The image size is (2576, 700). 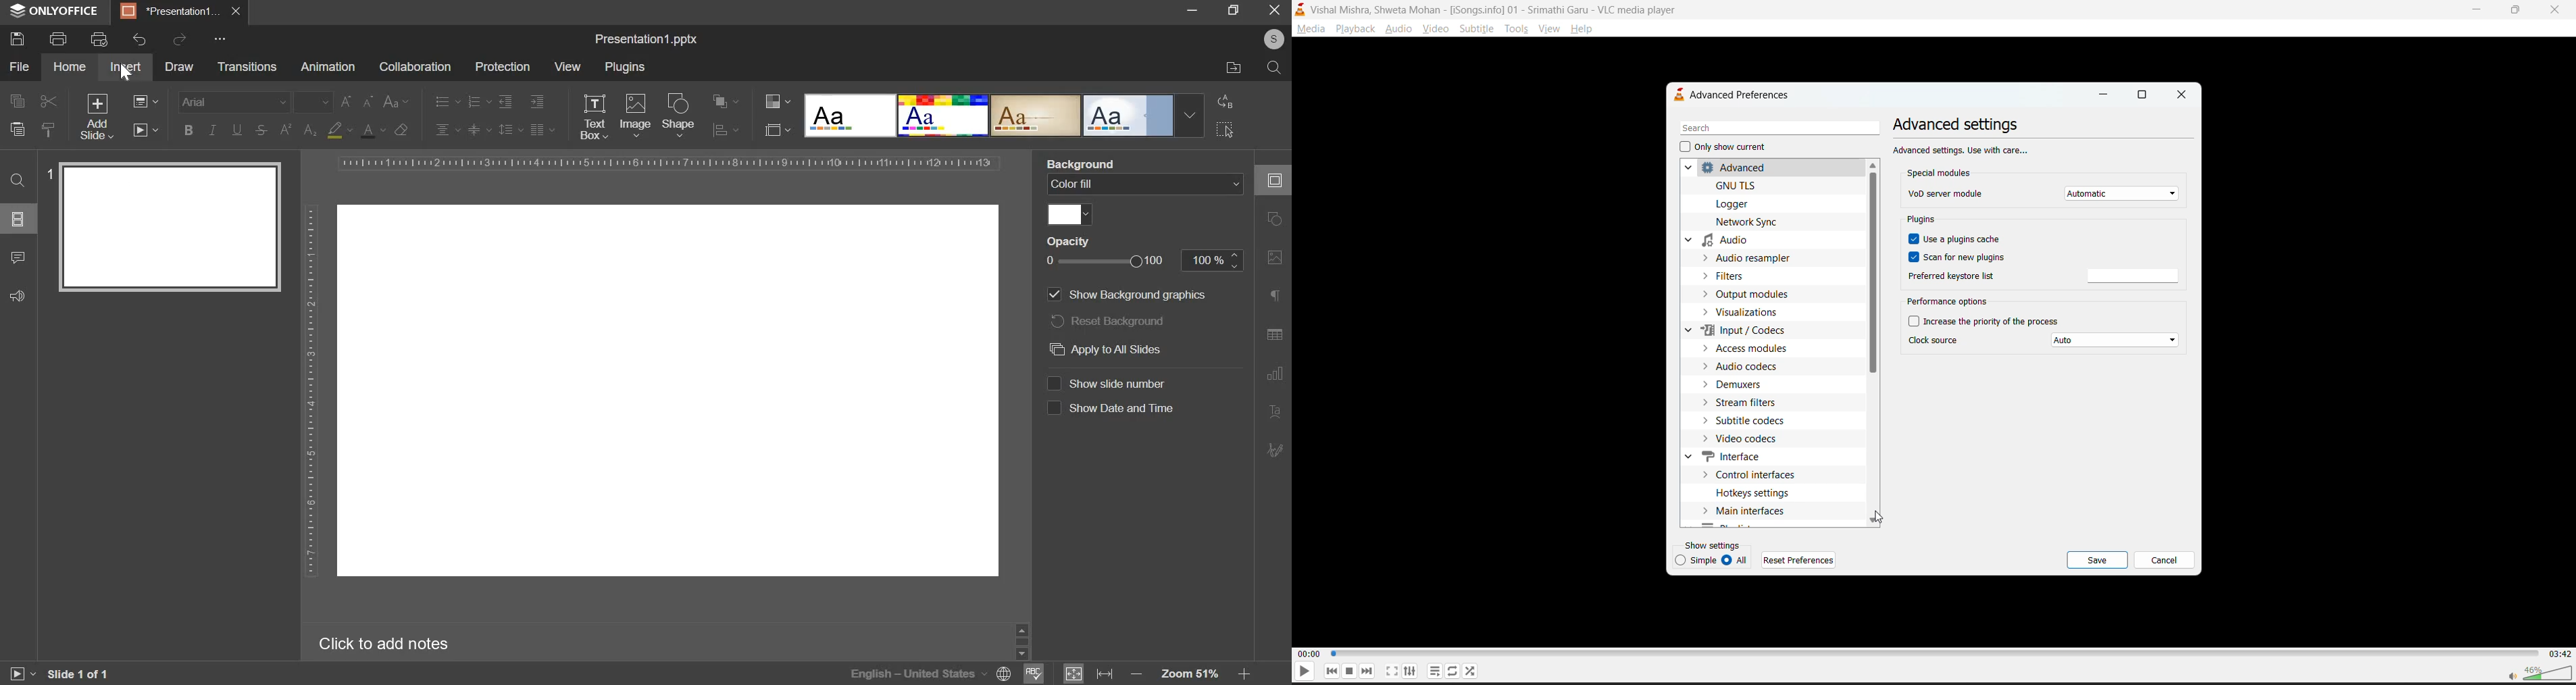 What do you see at coordinates (347, 102) in the screenshot?
I see `increase font size ` at bounding box center [347, 102].